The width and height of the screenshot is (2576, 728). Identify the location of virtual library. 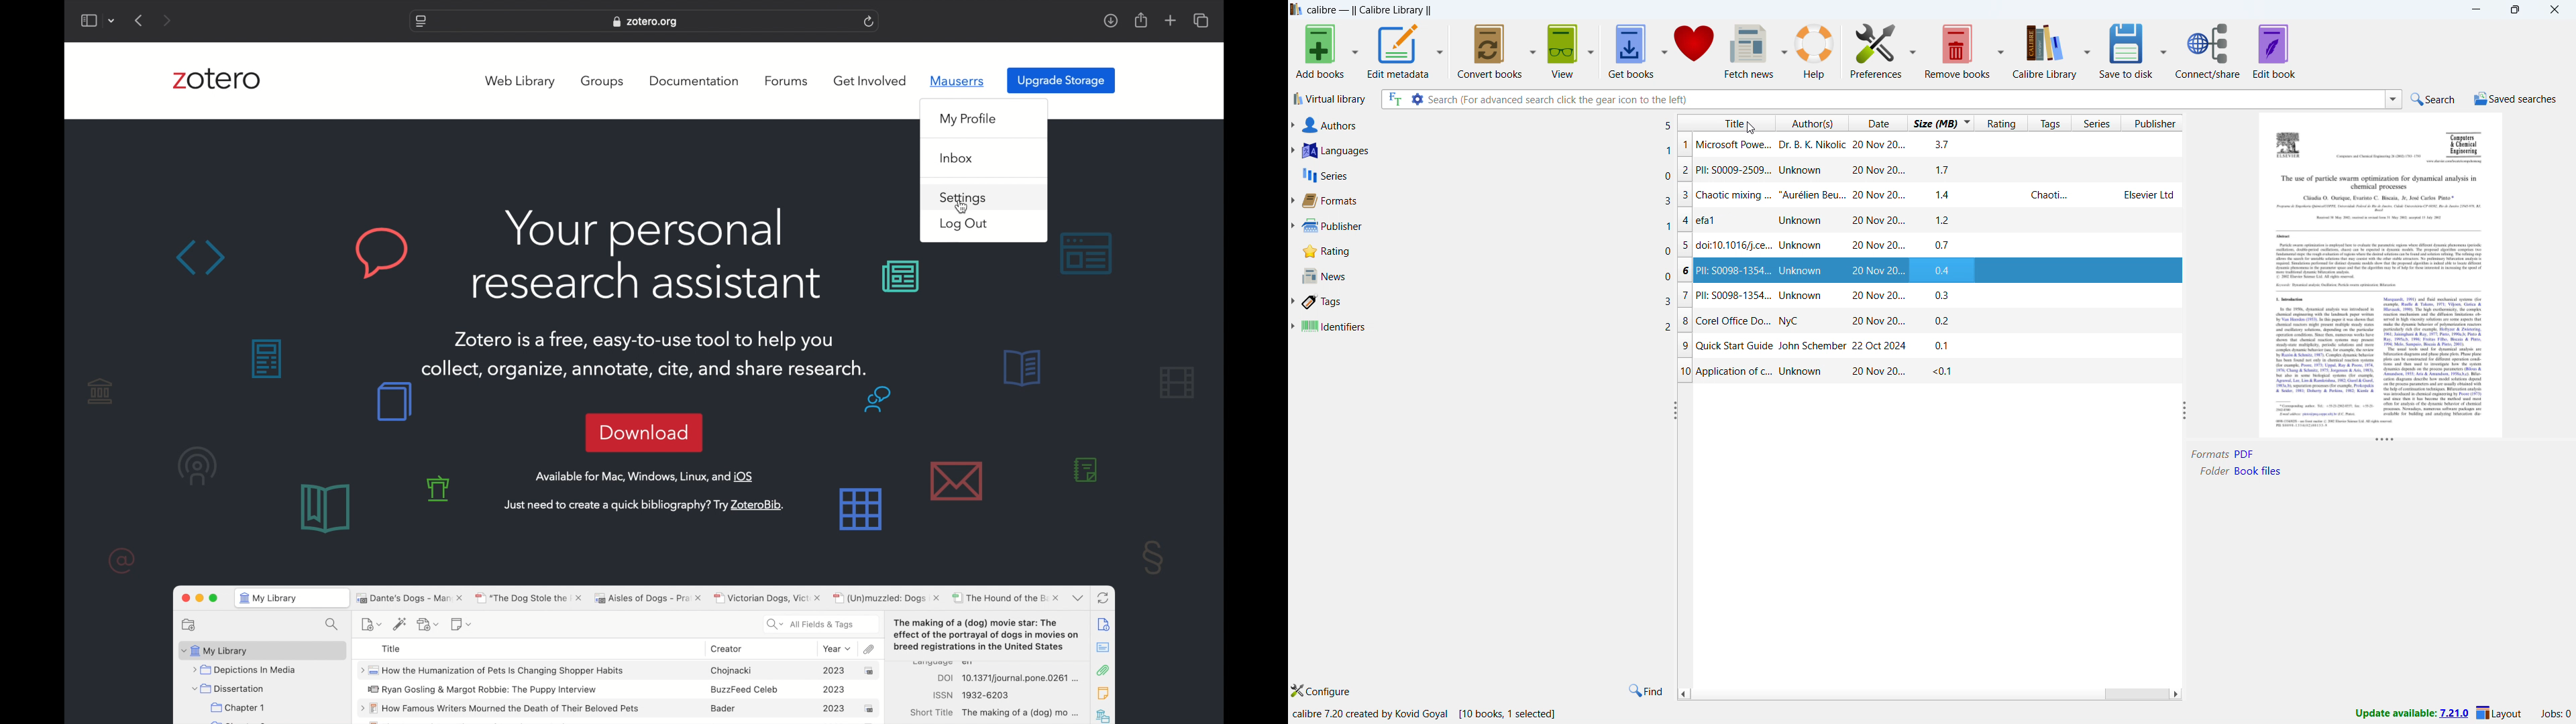
(1330, 99).